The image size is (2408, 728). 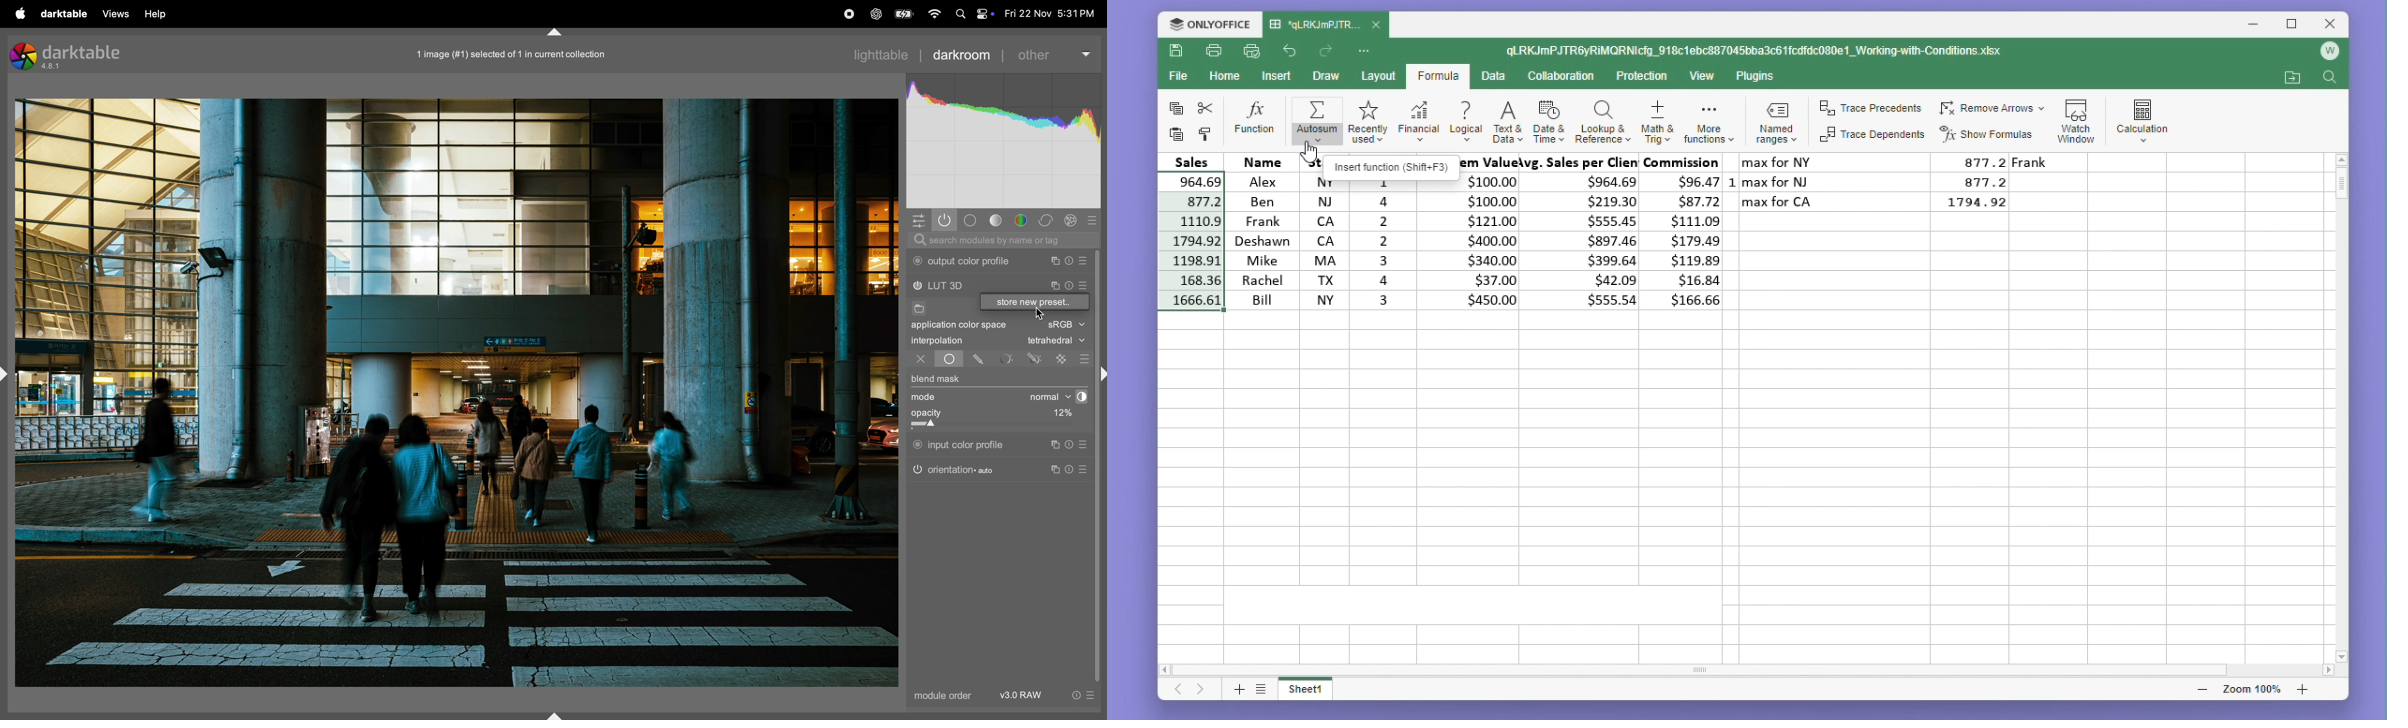 I want to click on color, so click(x=1024, y=221).